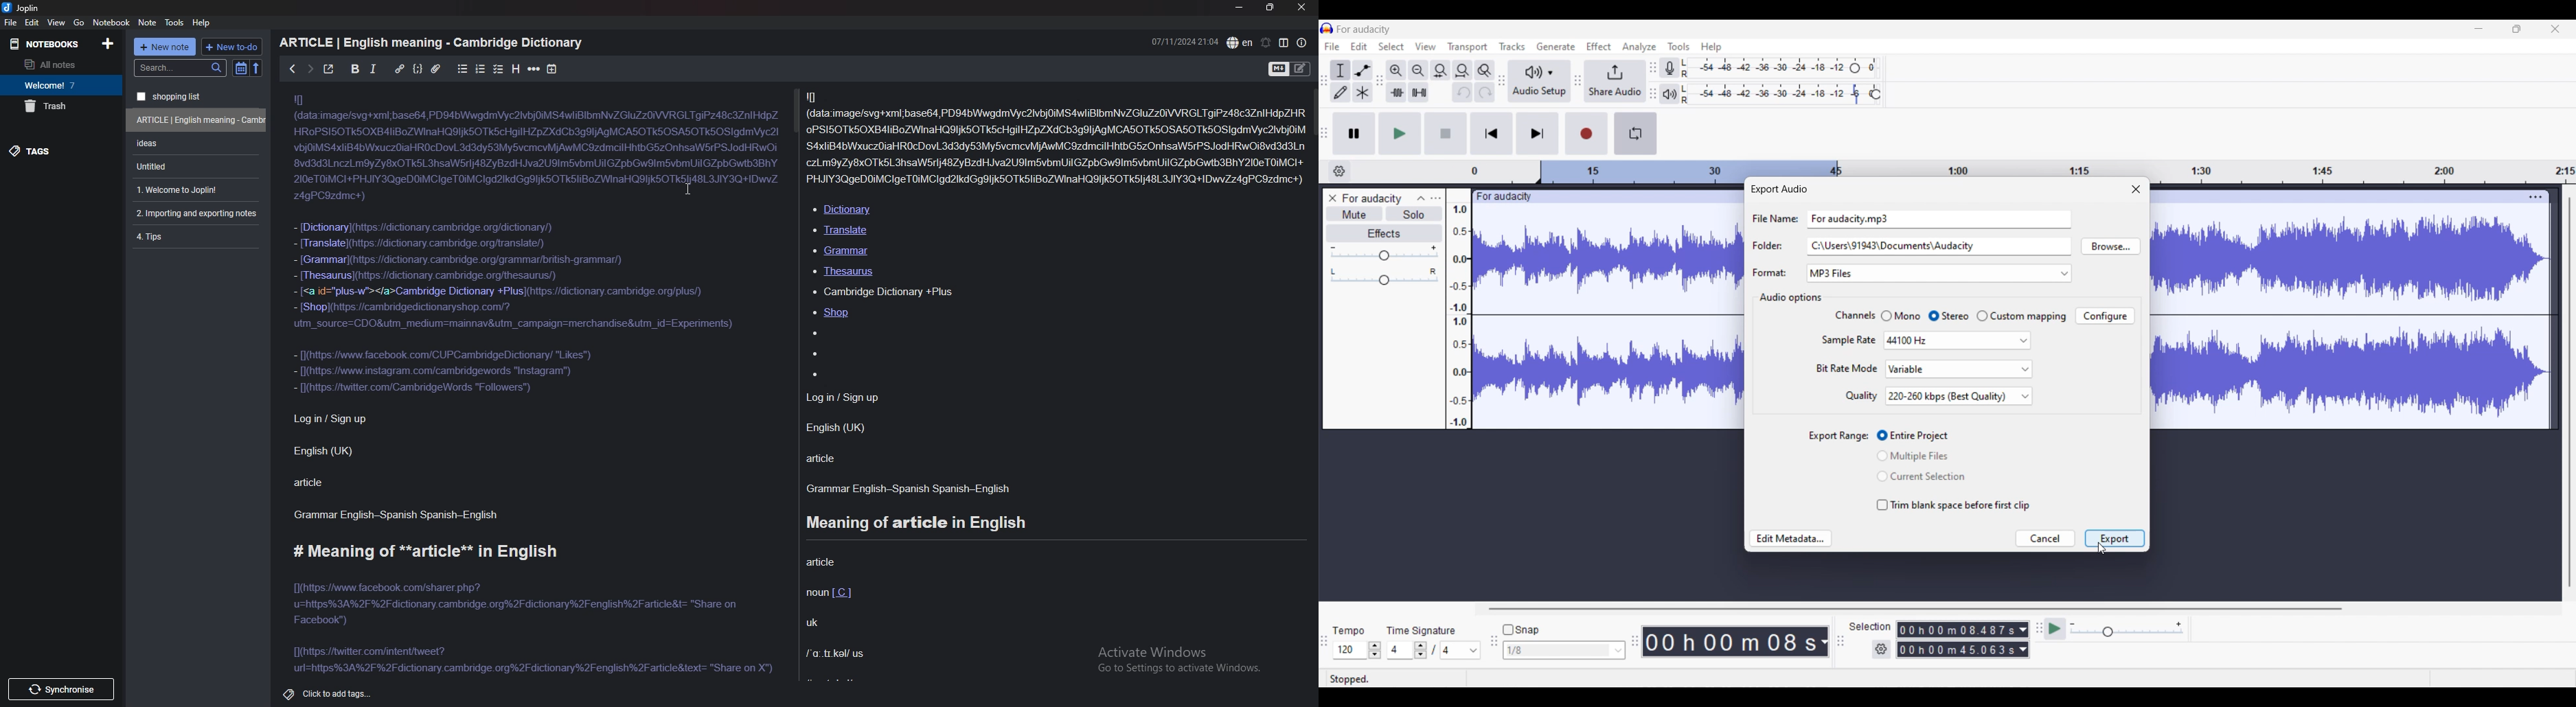 The image size is (2576, 728). Describe the element at coordinates (1419, 92) in the screenshot. I see `Silence audio selection` at that location.